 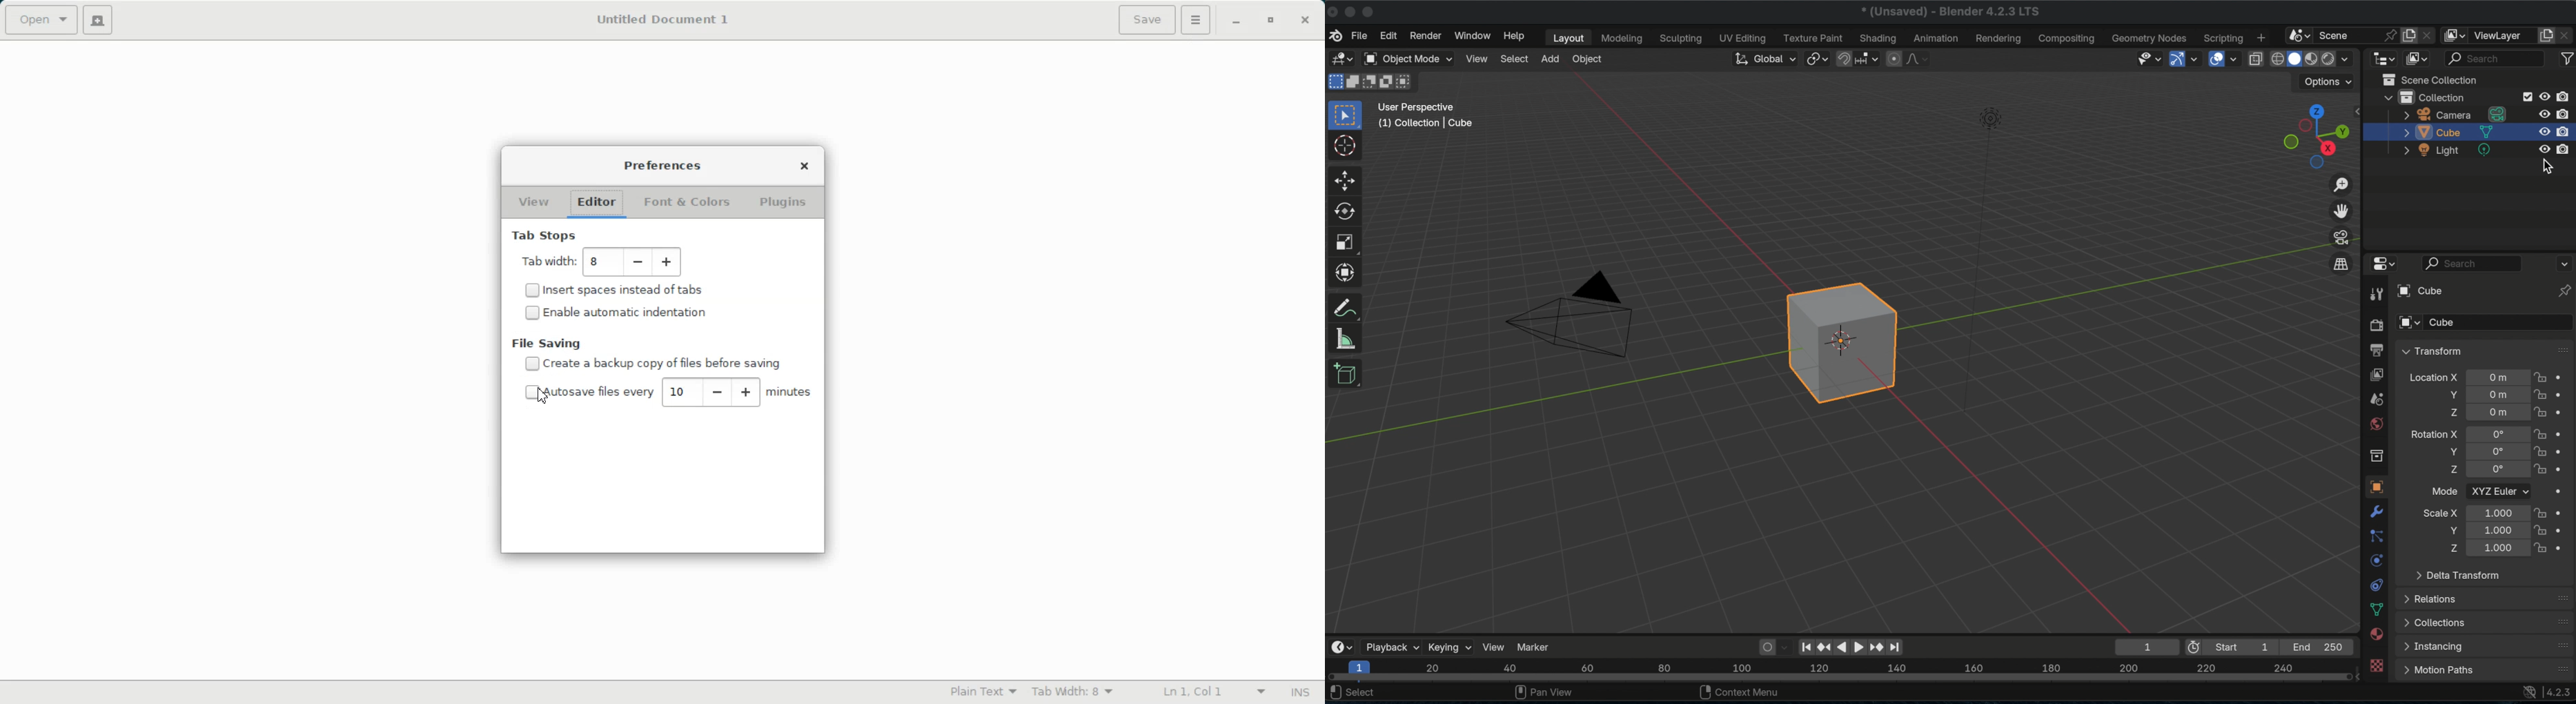 I want to click on motion paths, so click(x=2438, y=670).